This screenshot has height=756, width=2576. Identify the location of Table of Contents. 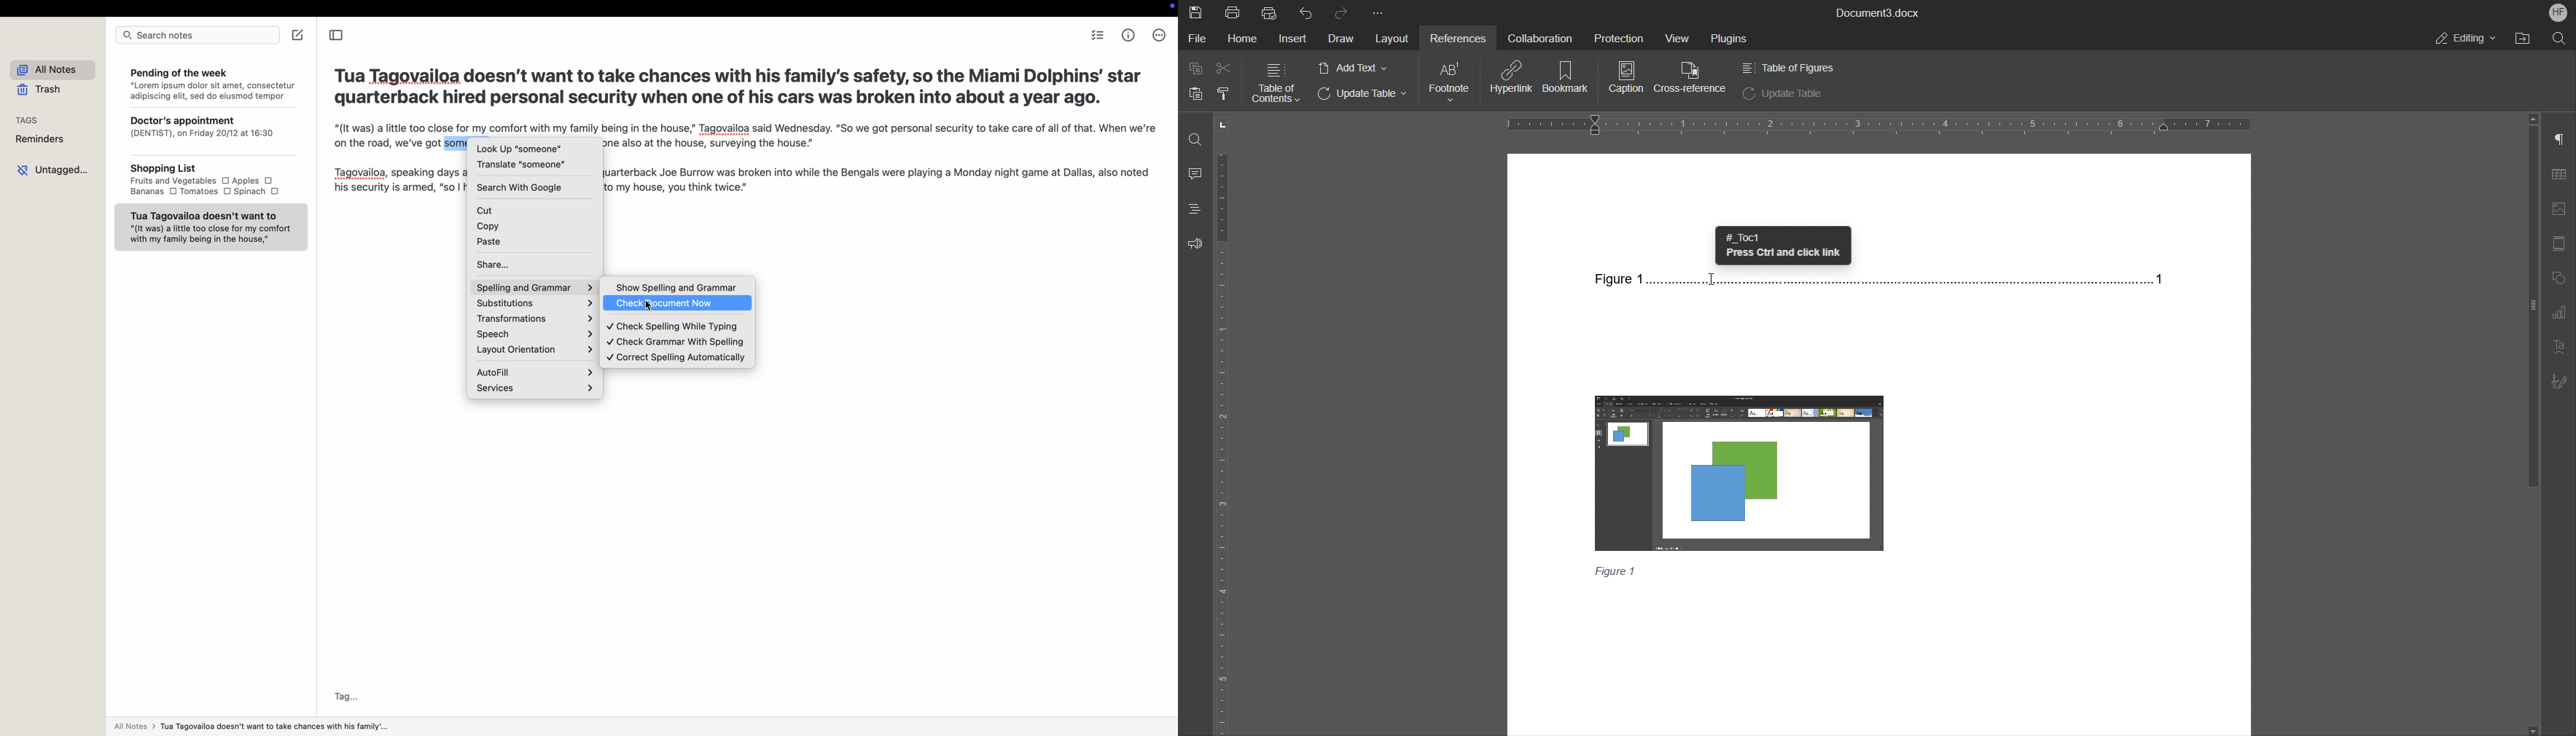
(1276, 82).